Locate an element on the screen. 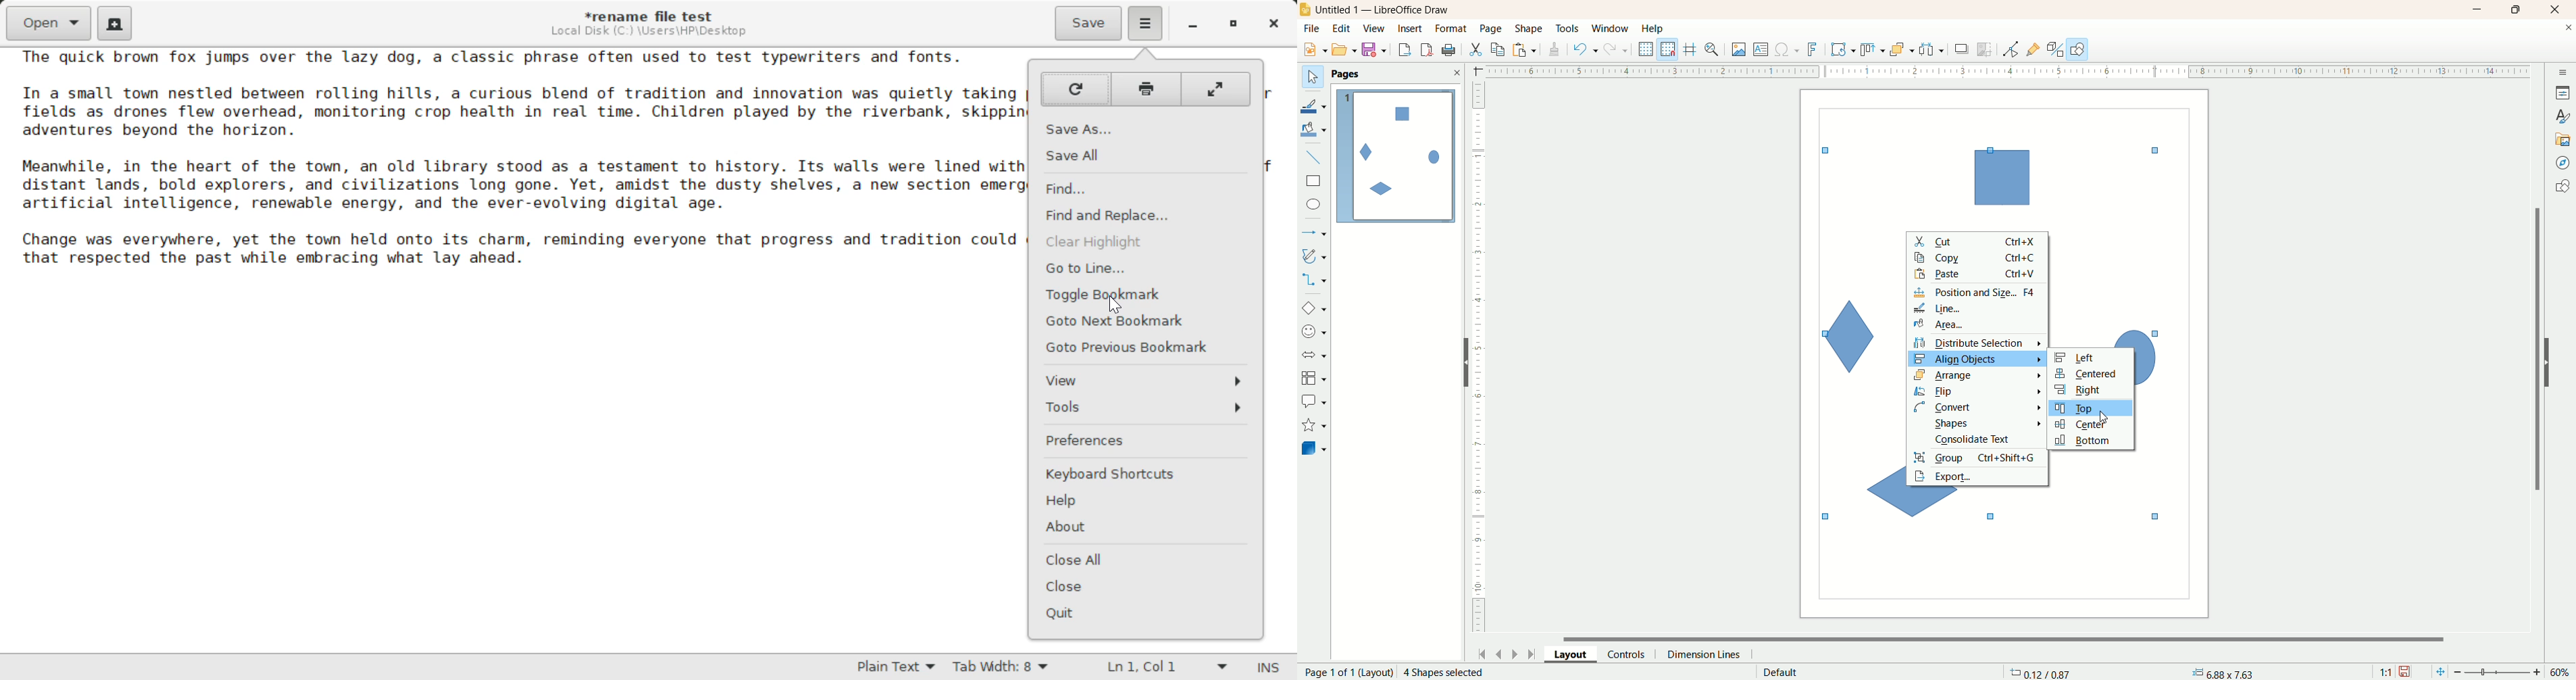 Image resolution: width=2576 pixels, height=700 pixels. snap to grid is located at coordinates (1671, 49).